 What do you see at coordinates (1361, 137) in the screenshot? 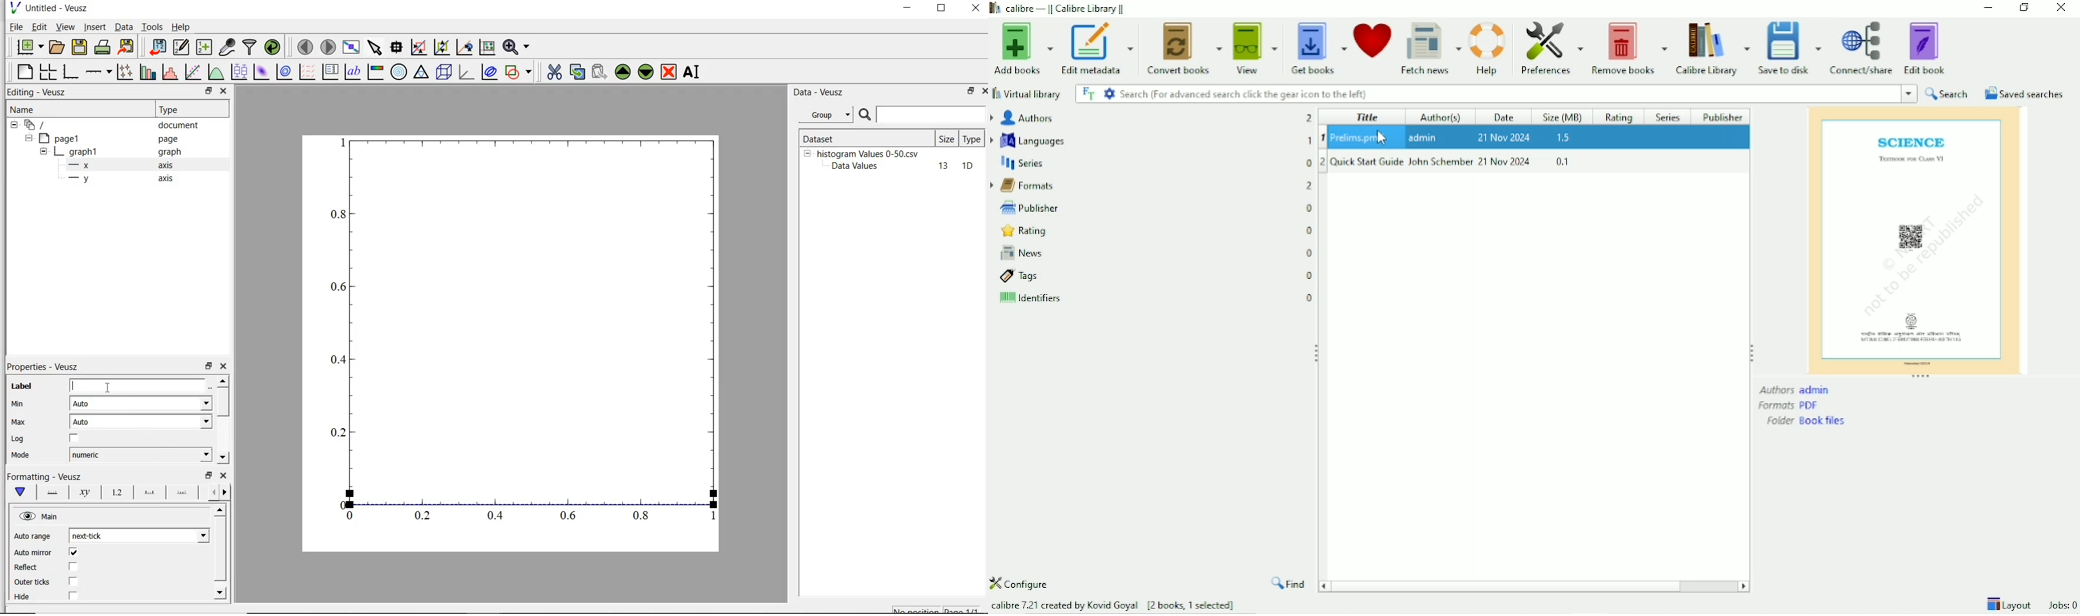
I see `Prelims.pmp` at bounding box center [1361, 137].